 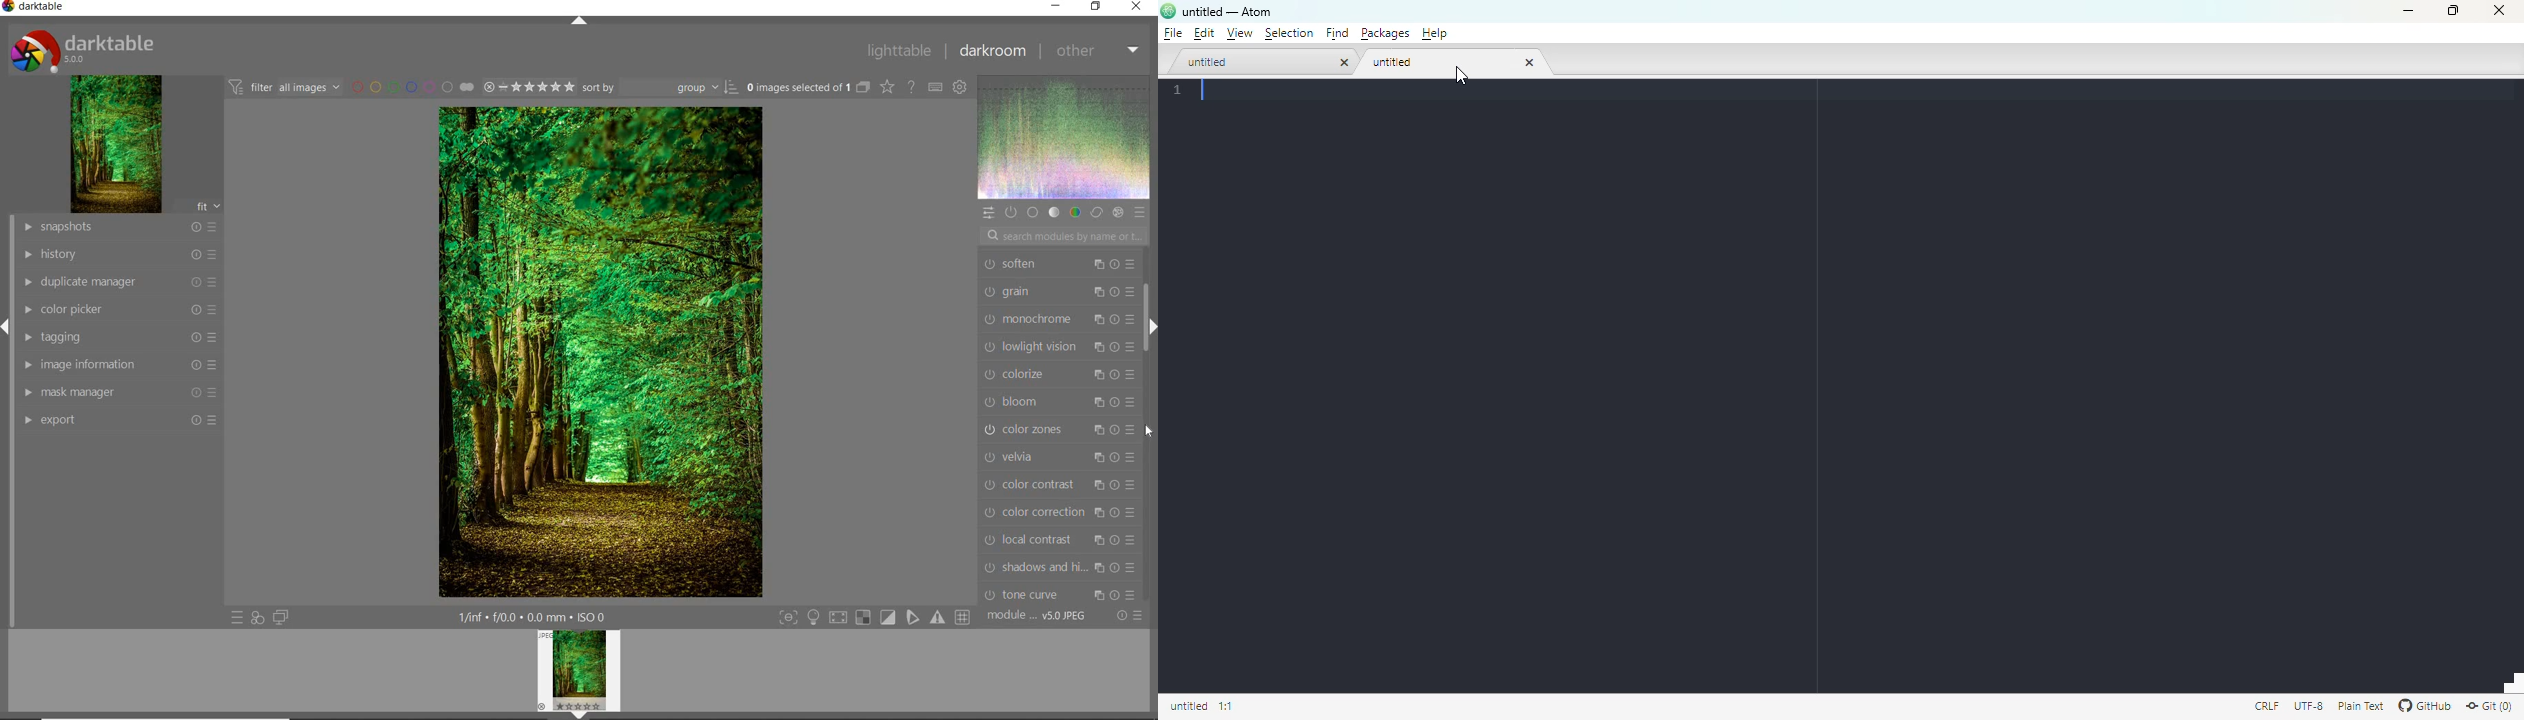 I want to click on lowlight vision, so click(x=1060, y=346).